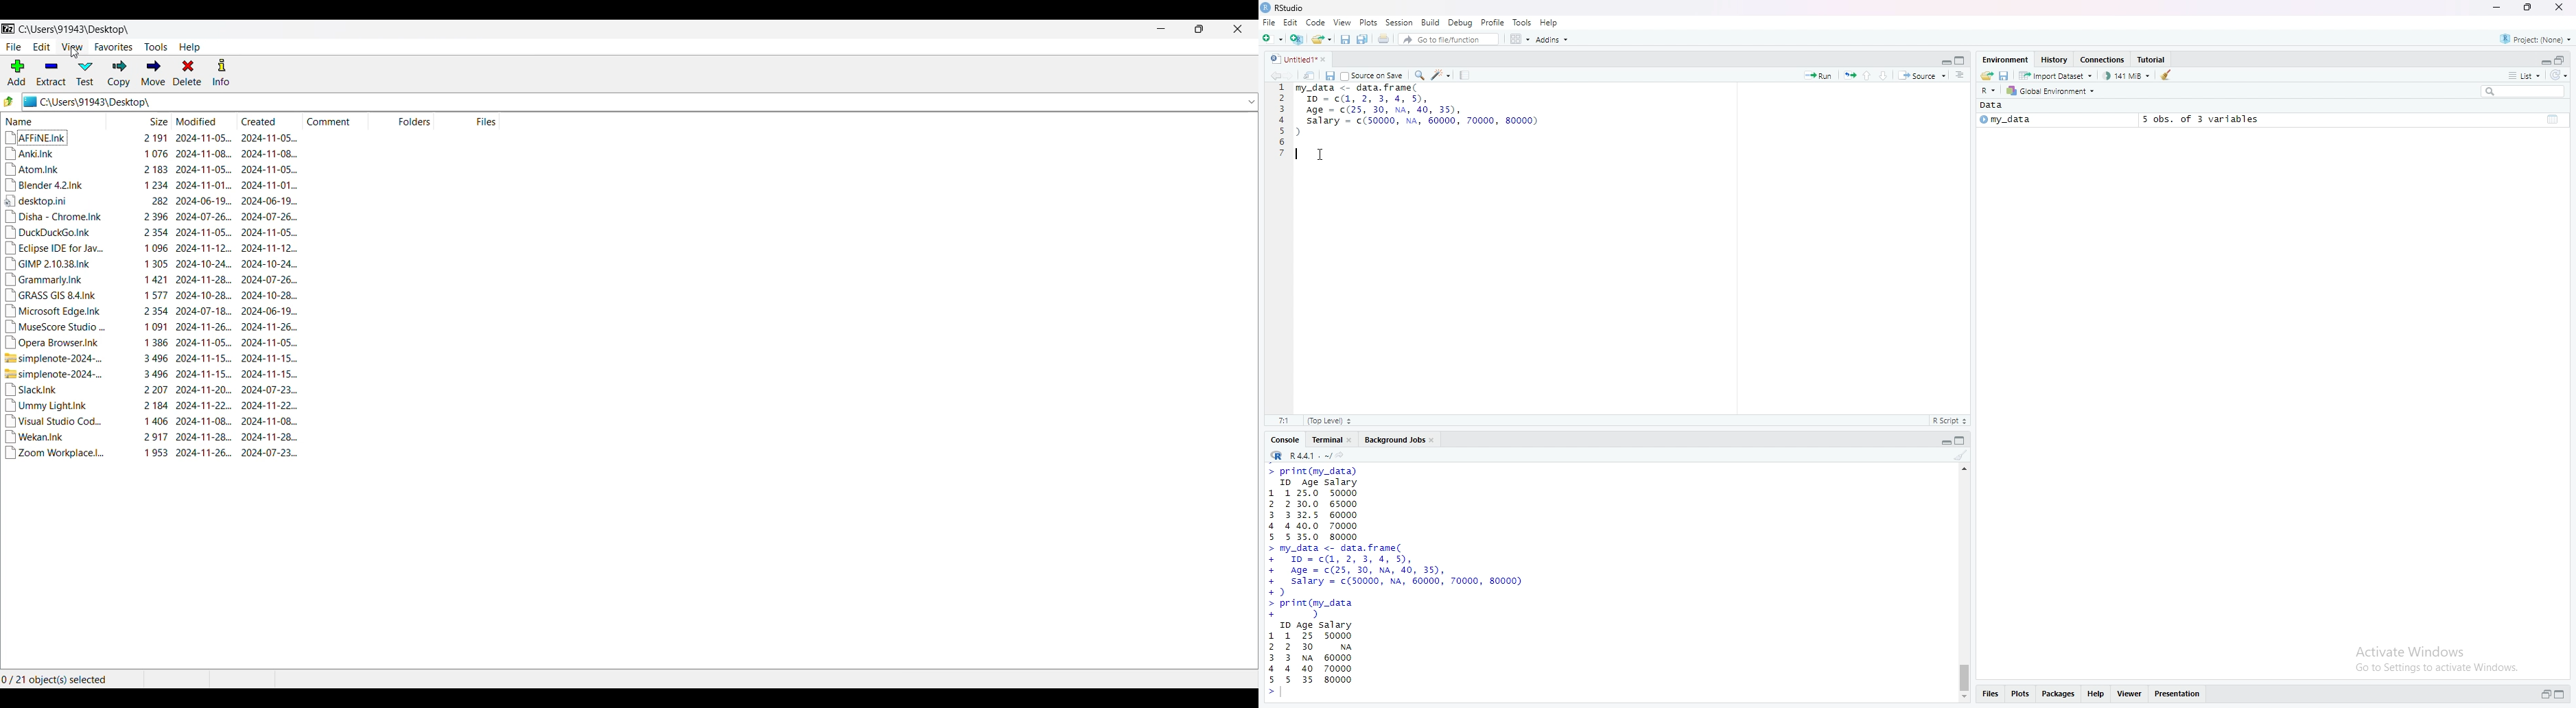 This screenshot has width=2576, height=728. I want to click on collapse, so click(1962, 60).